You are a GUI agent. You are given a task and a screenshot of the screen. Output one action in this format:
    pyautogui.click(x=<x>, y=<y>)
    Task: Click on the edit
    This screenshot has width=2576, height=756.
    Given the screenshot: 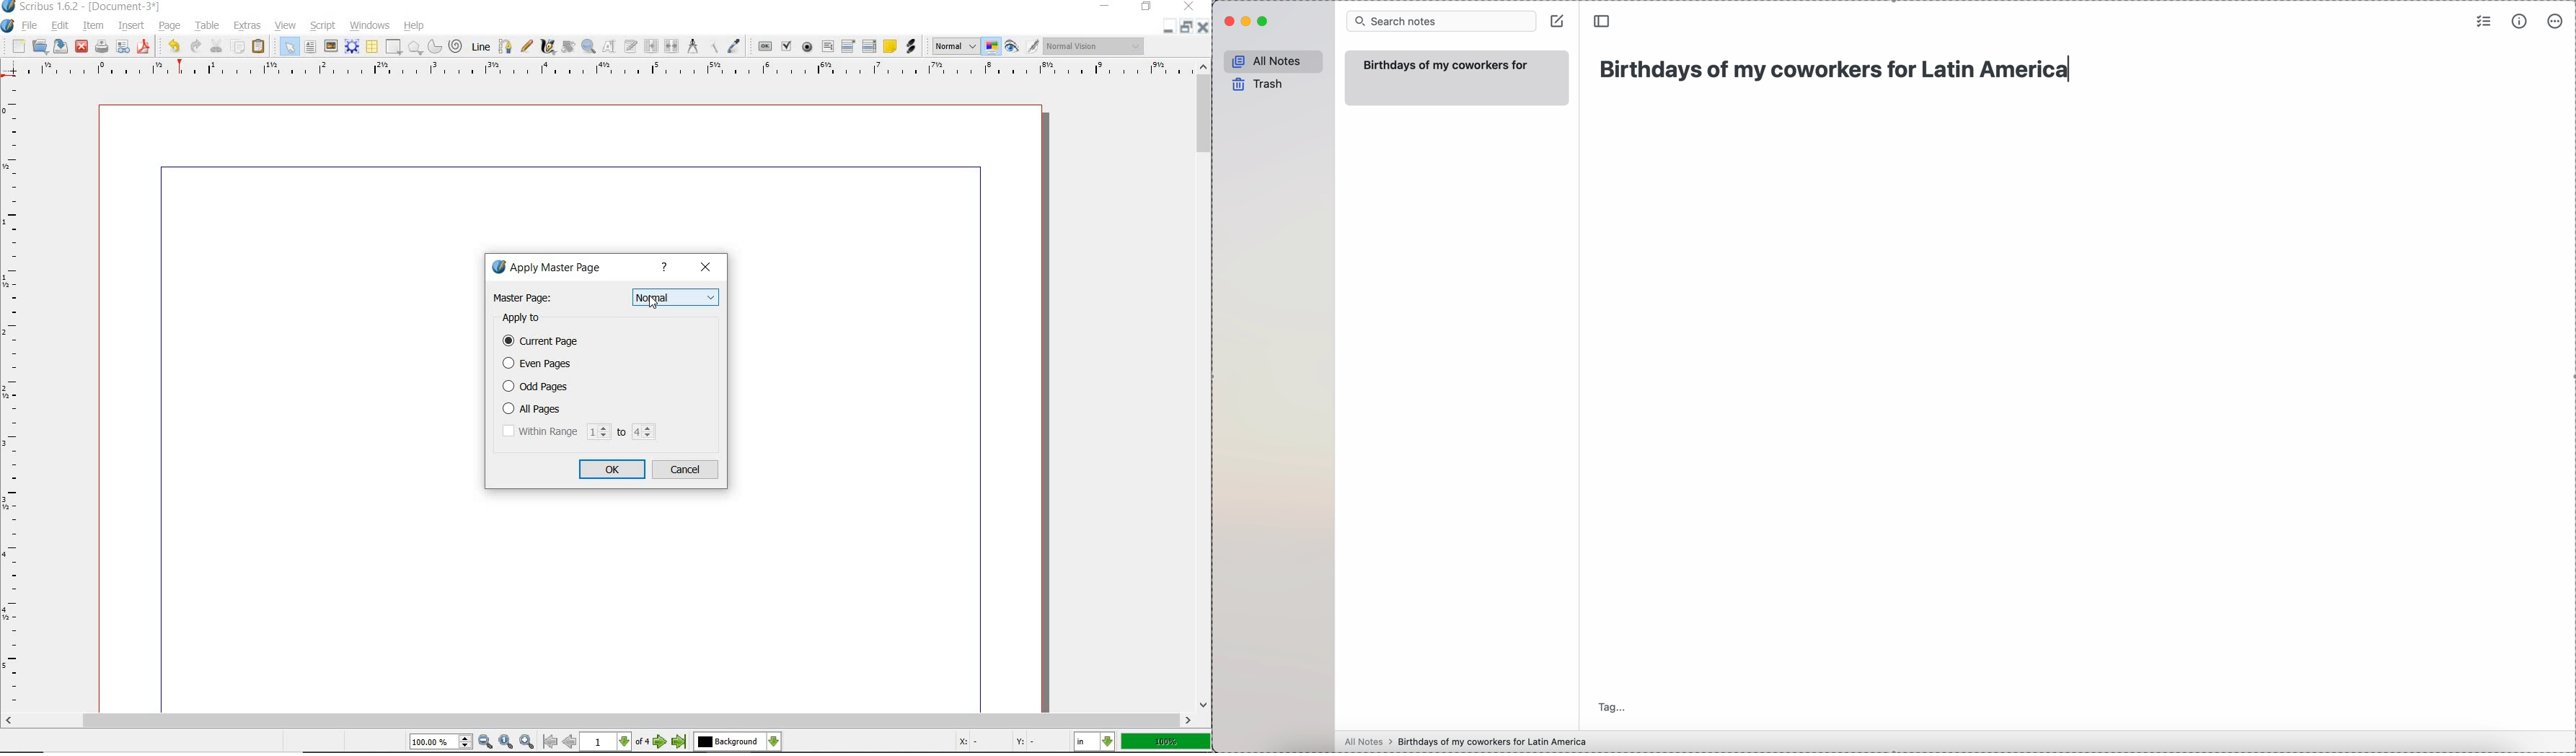 What is the action you would take?
    pyautogui.click(x=58, y=25)
    